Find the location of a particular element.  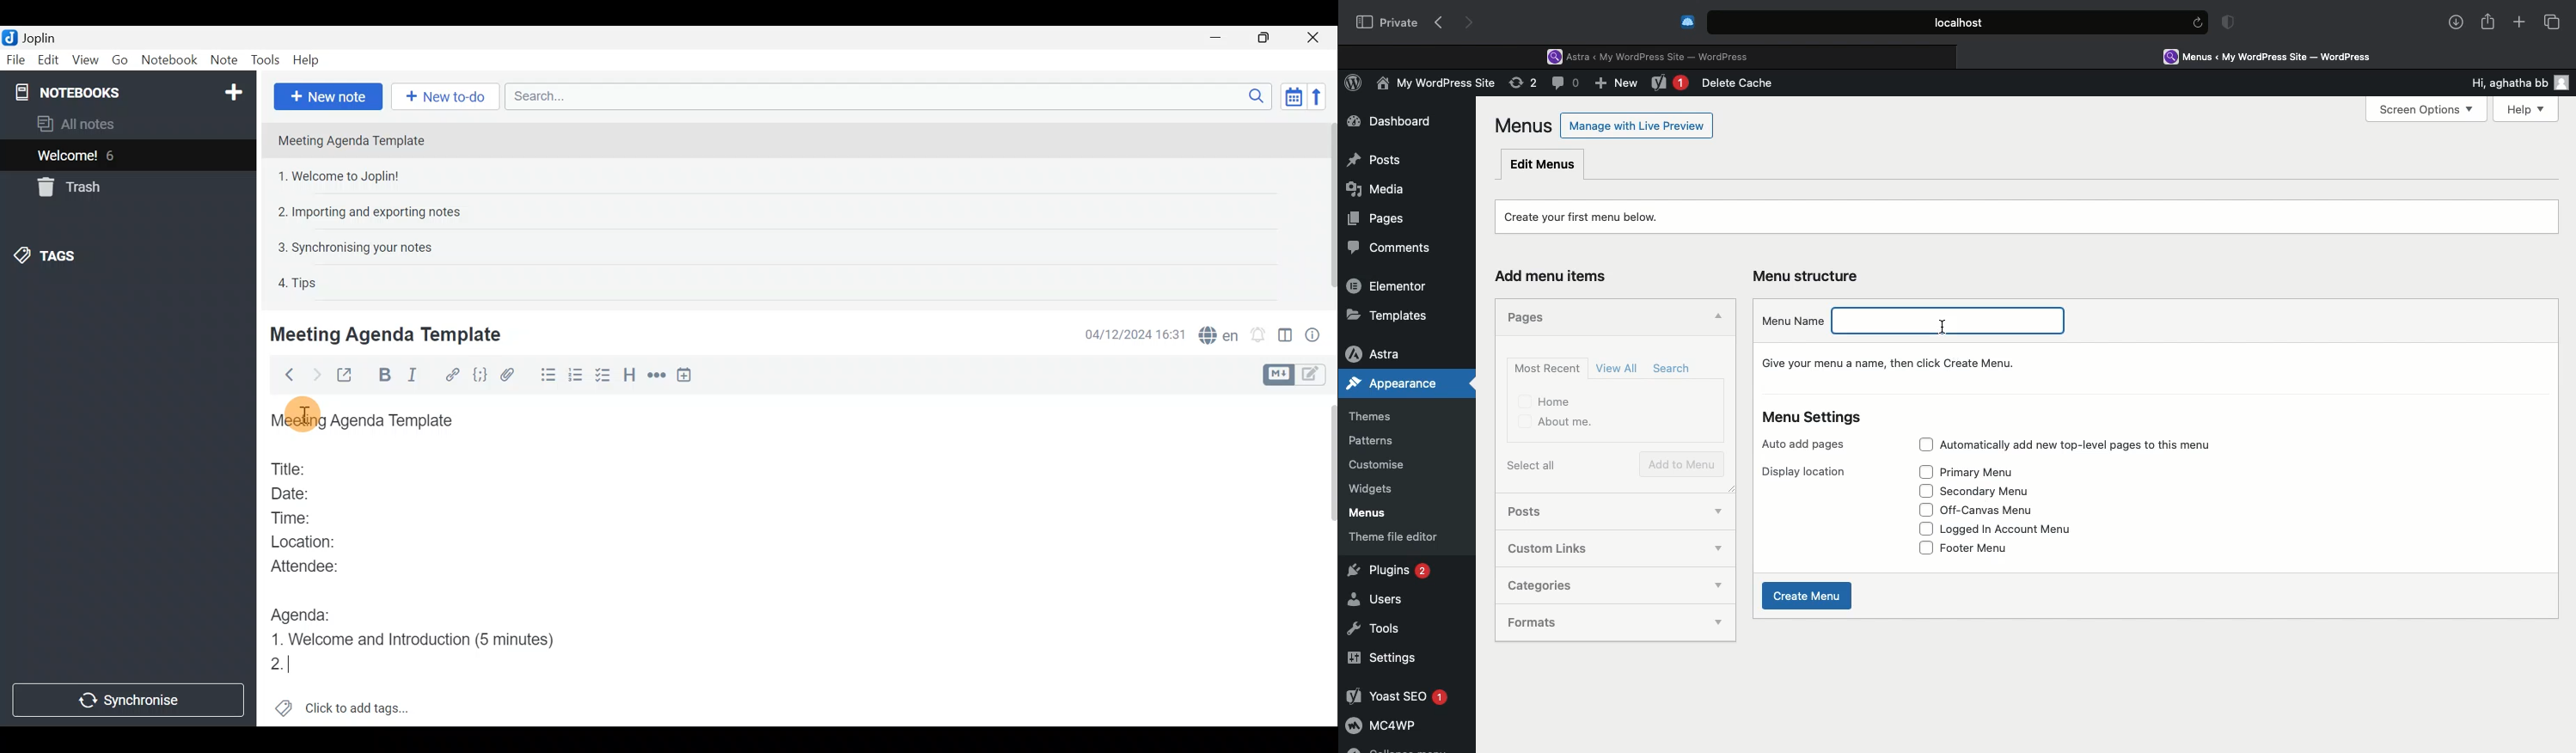

Title: is located at coordinates (291, 466).